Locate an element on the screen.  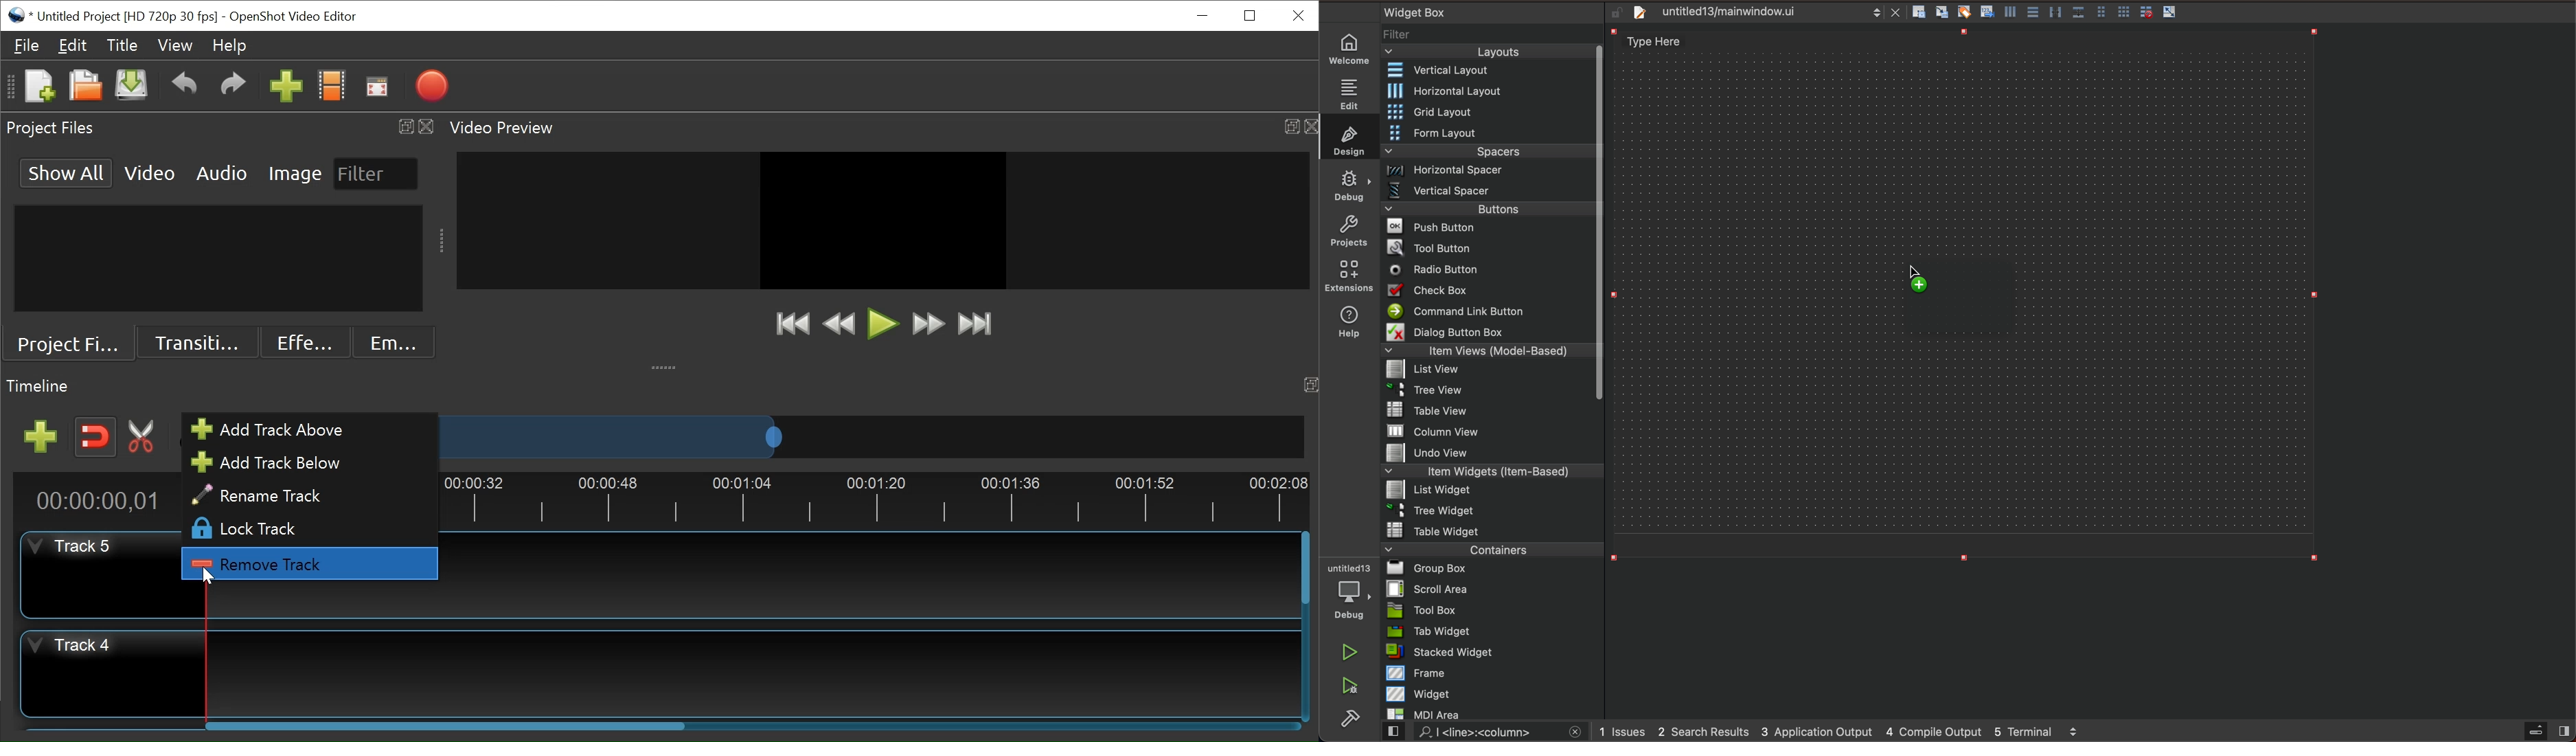
vertical spacer is located at coordinates (1489, 190).